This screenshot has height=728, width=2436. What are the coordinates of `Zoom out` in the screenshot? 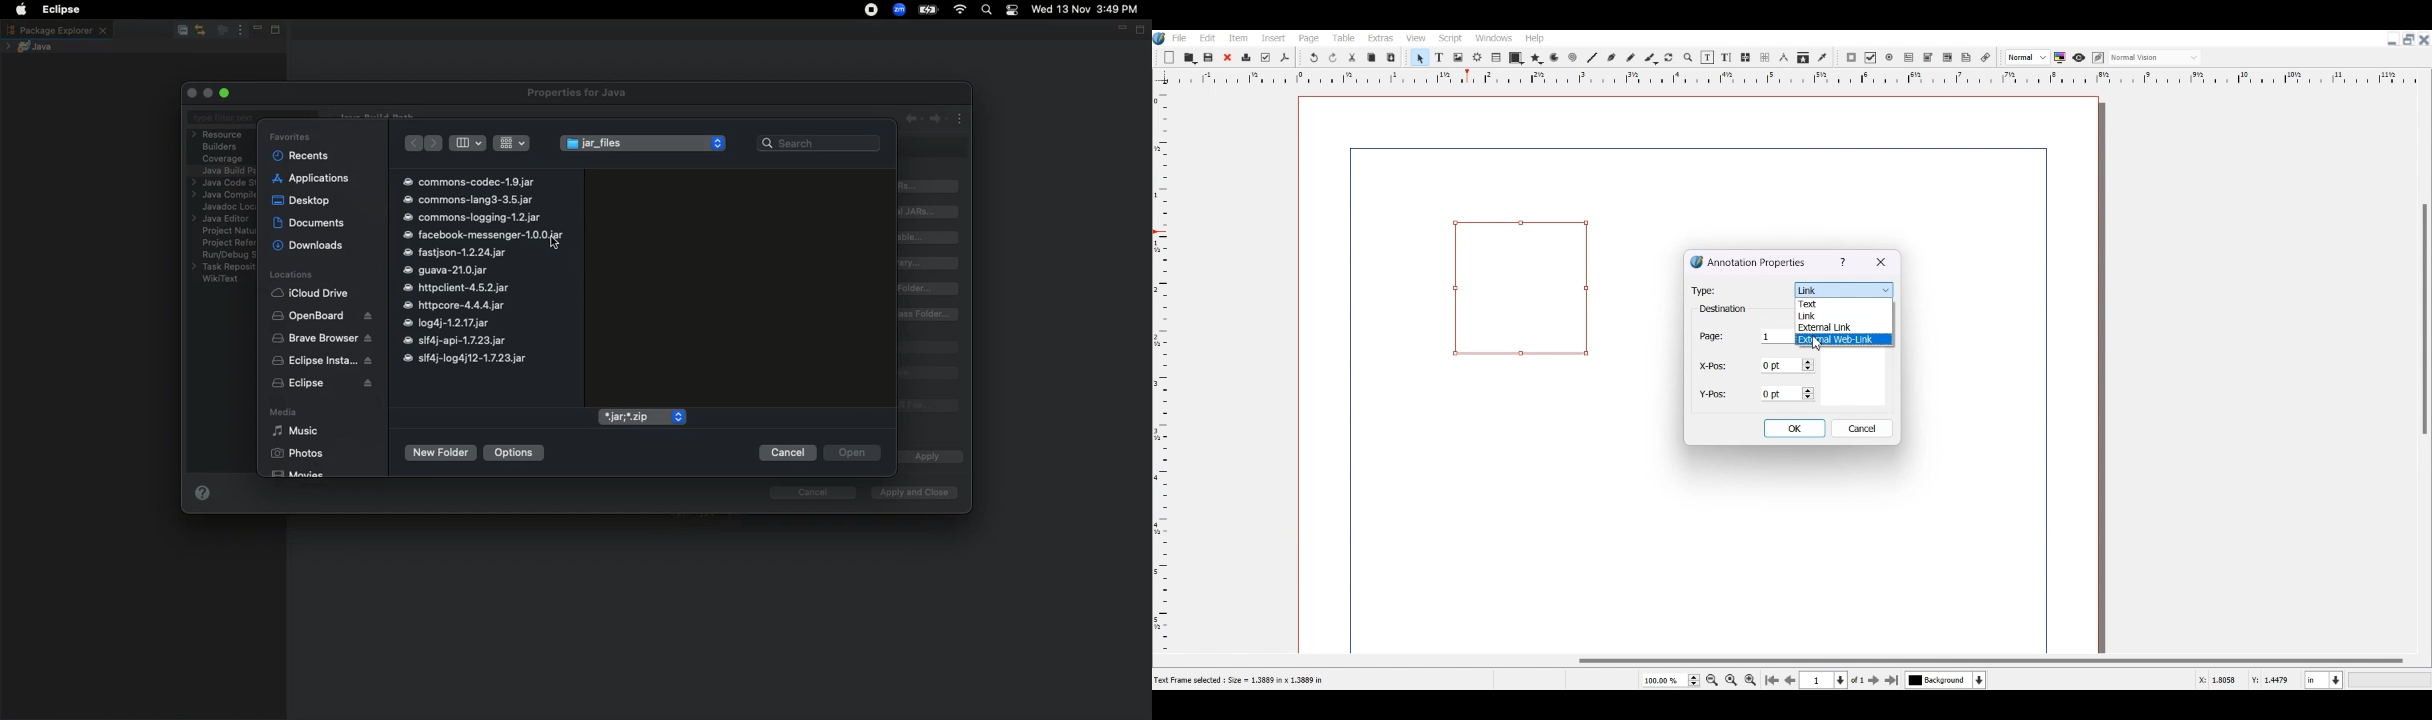 It's located at (1713, 680).